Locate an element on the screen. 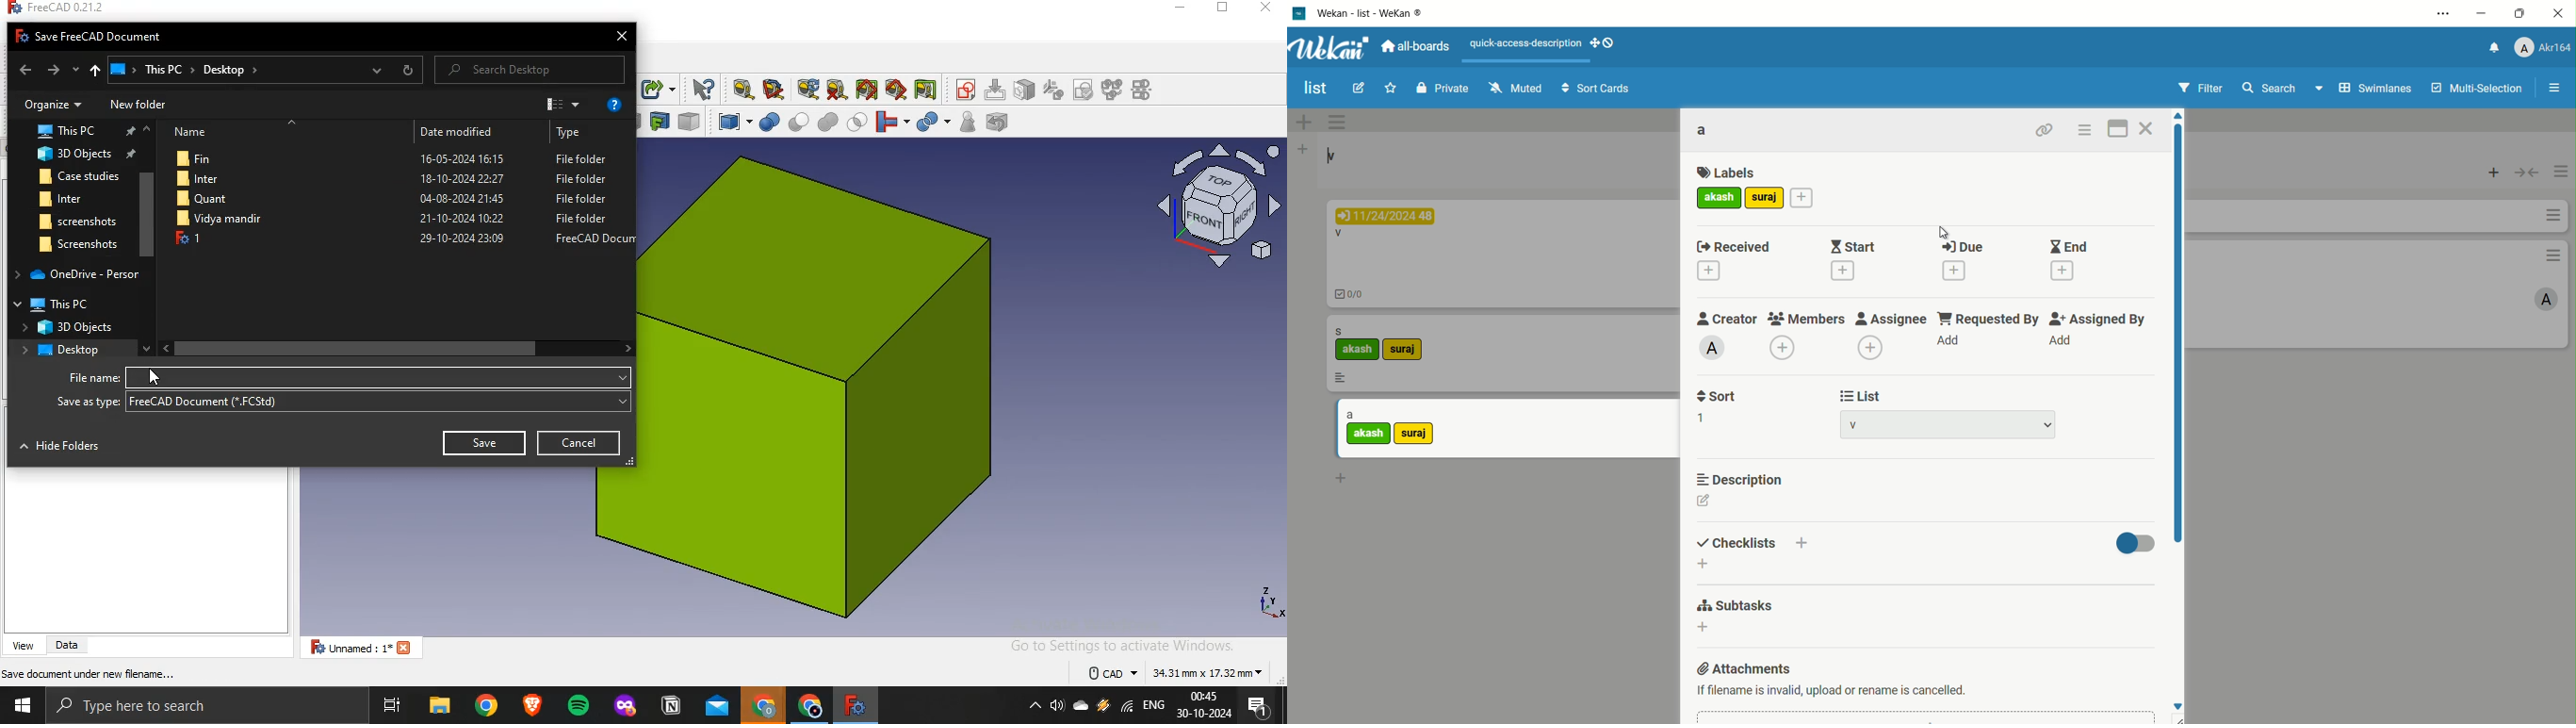 This screenshot has width=2576, height=728. close is located at coordinates (621, 35).